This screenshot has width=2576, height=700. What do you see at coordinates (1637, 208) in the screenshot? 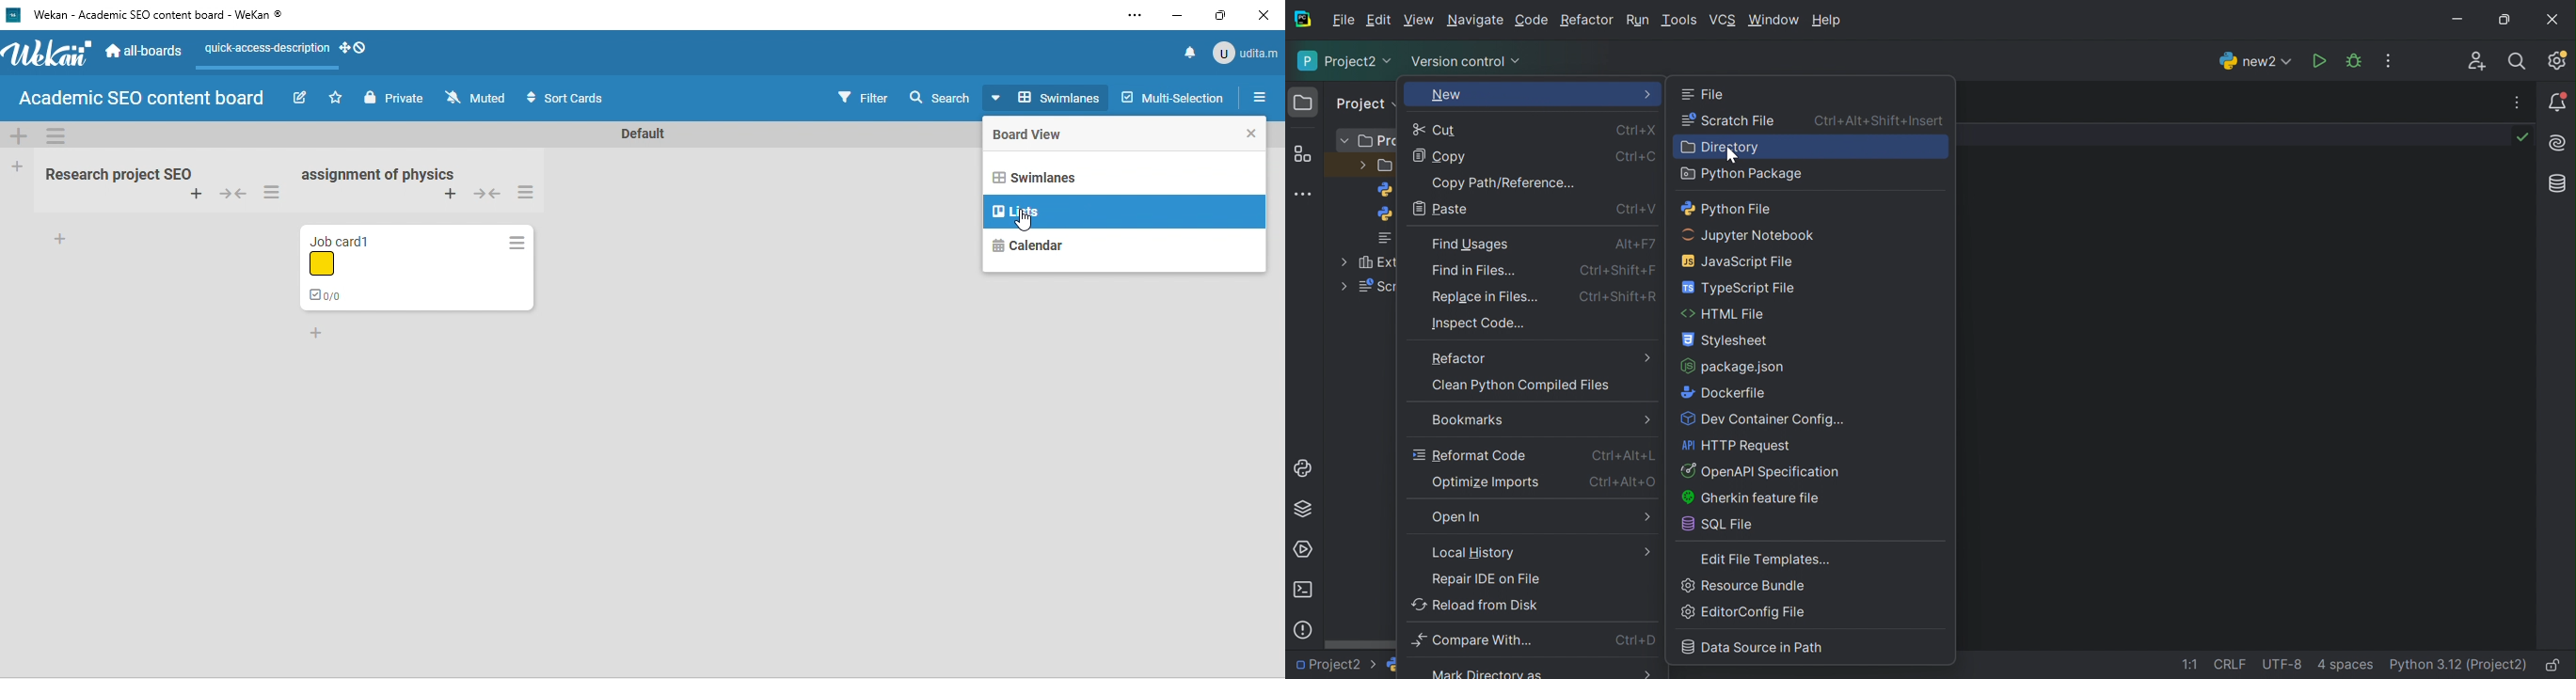
I see `Ctrl+V` at bounding box center [1637, 208].